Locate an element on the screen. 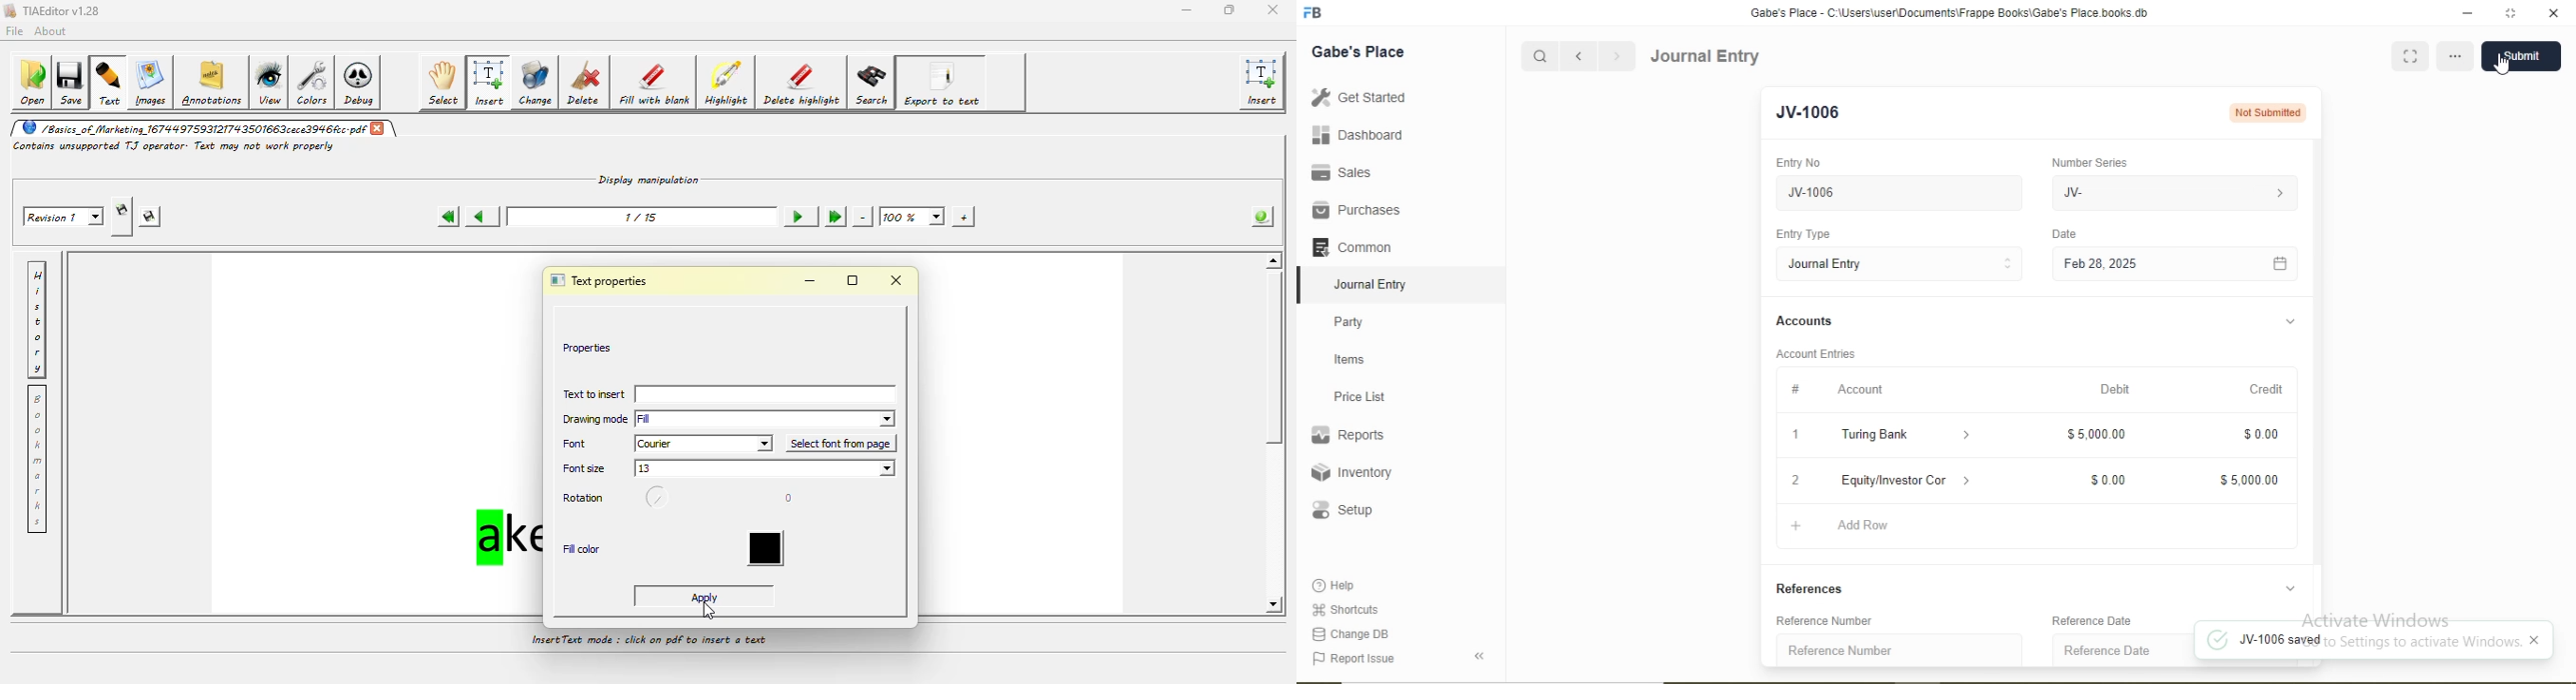  Reference Number is located at coordinates (1825, 620).